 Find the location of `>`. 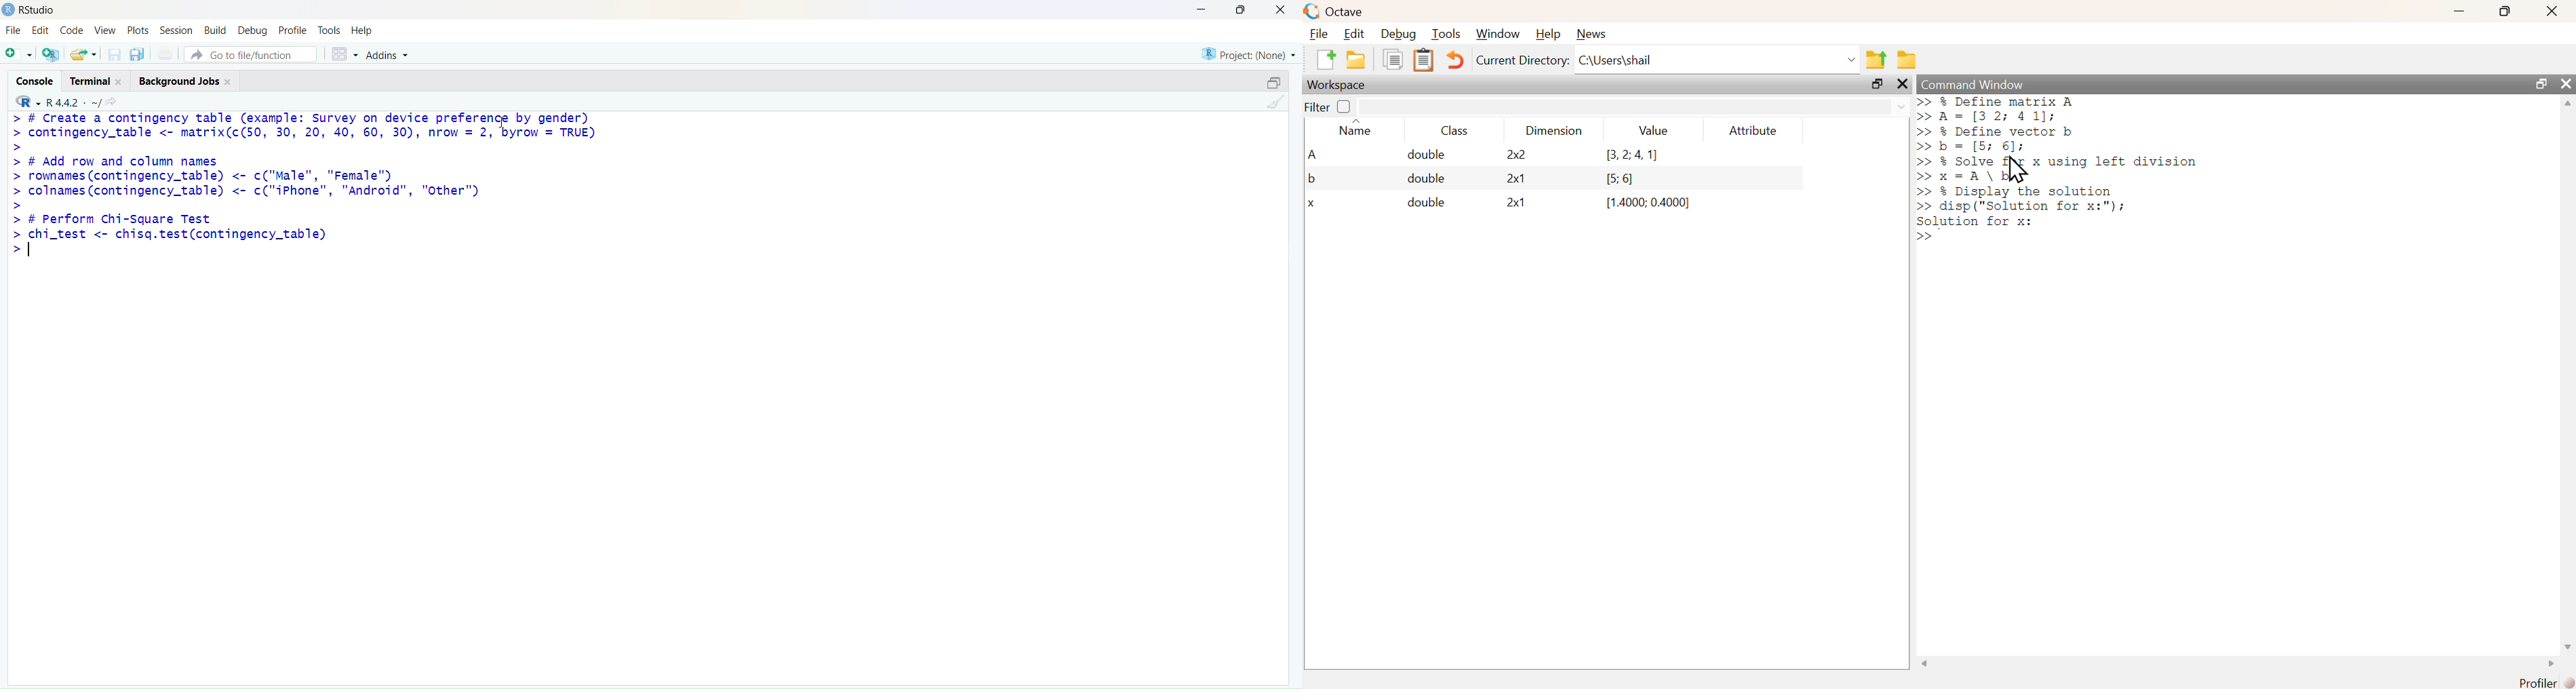

> is located at coordinates (19, 148).